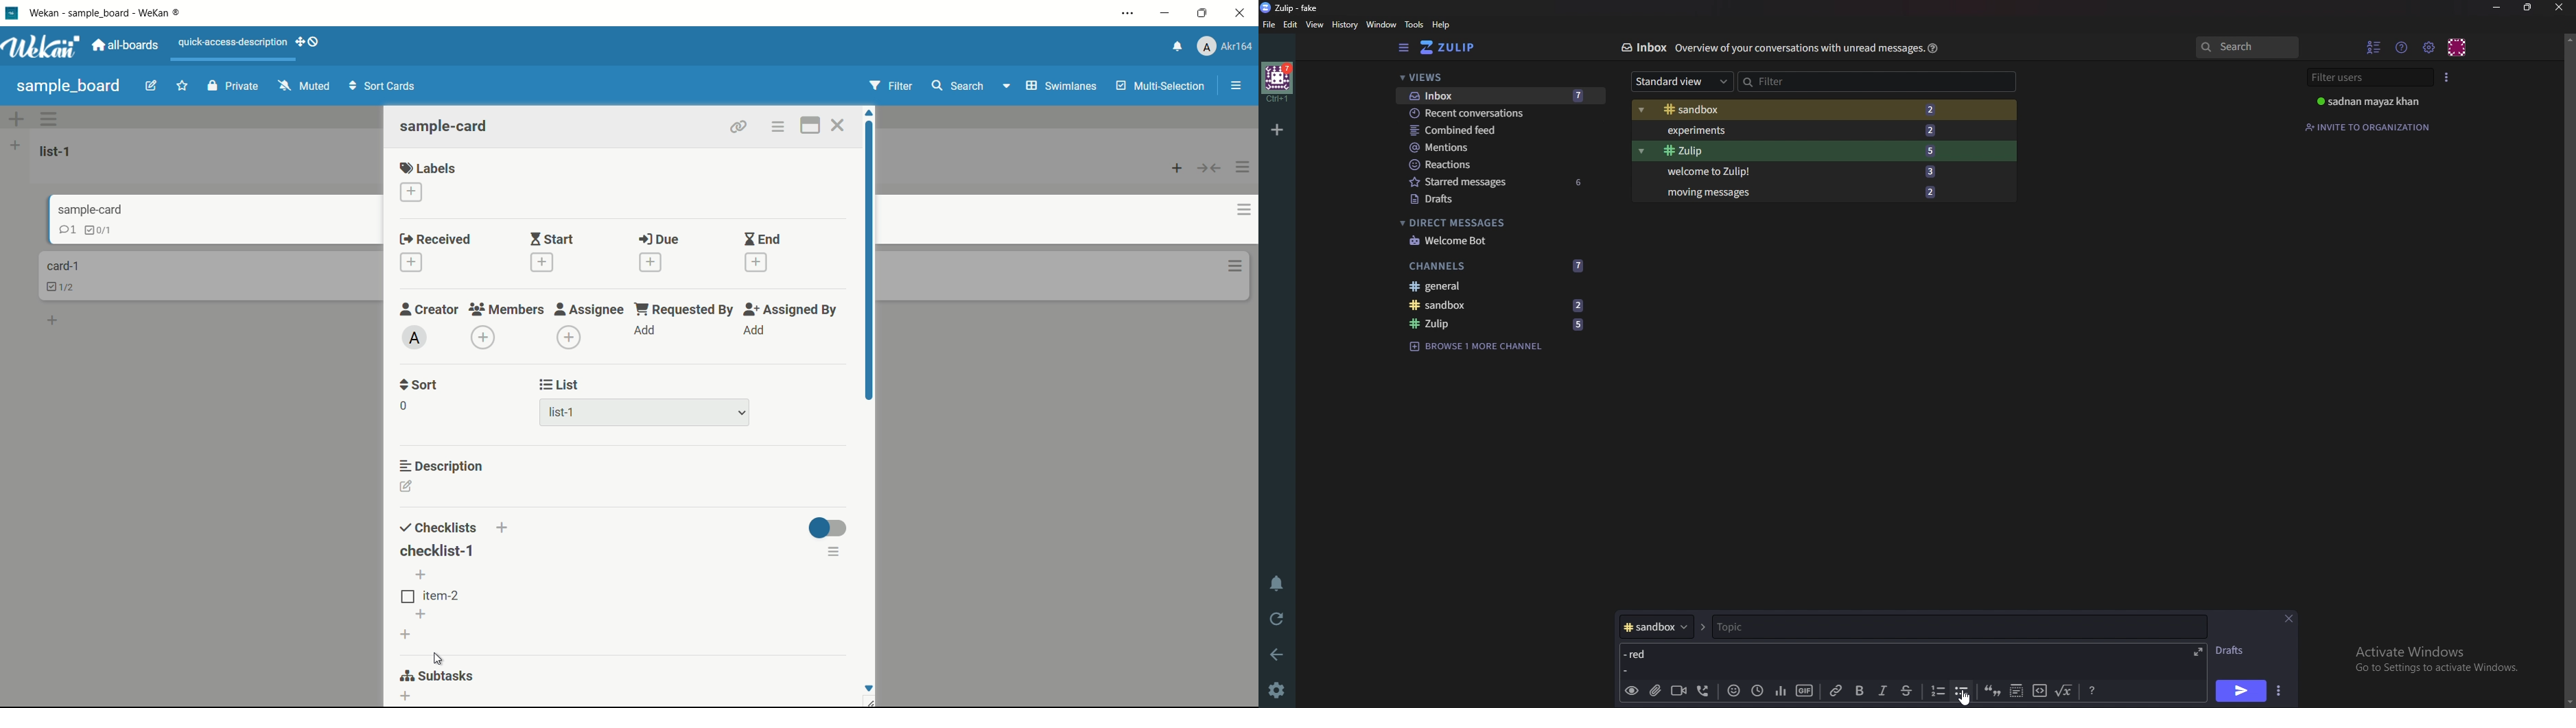  What do you see at coordinates (62, 266) in the screenshot?
I see `card name` at bounding box center [62, 266].